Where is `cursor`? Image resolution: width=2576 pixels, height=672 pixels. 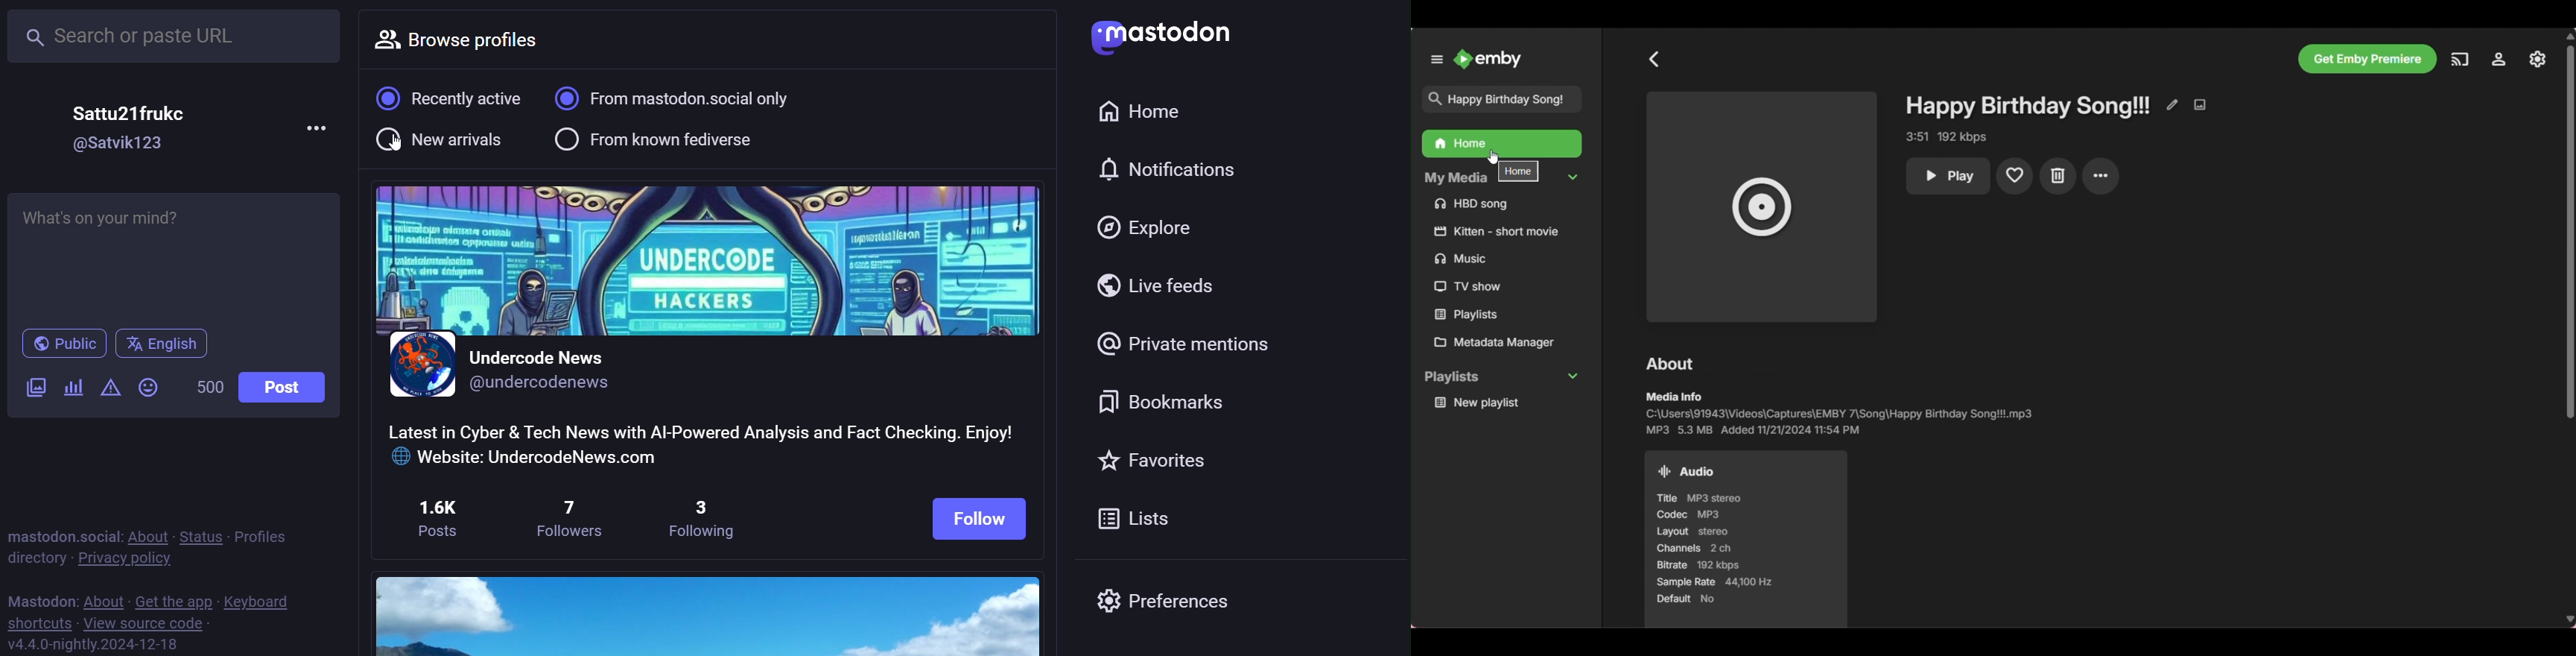 cursor is located at coordinates (405, 149).